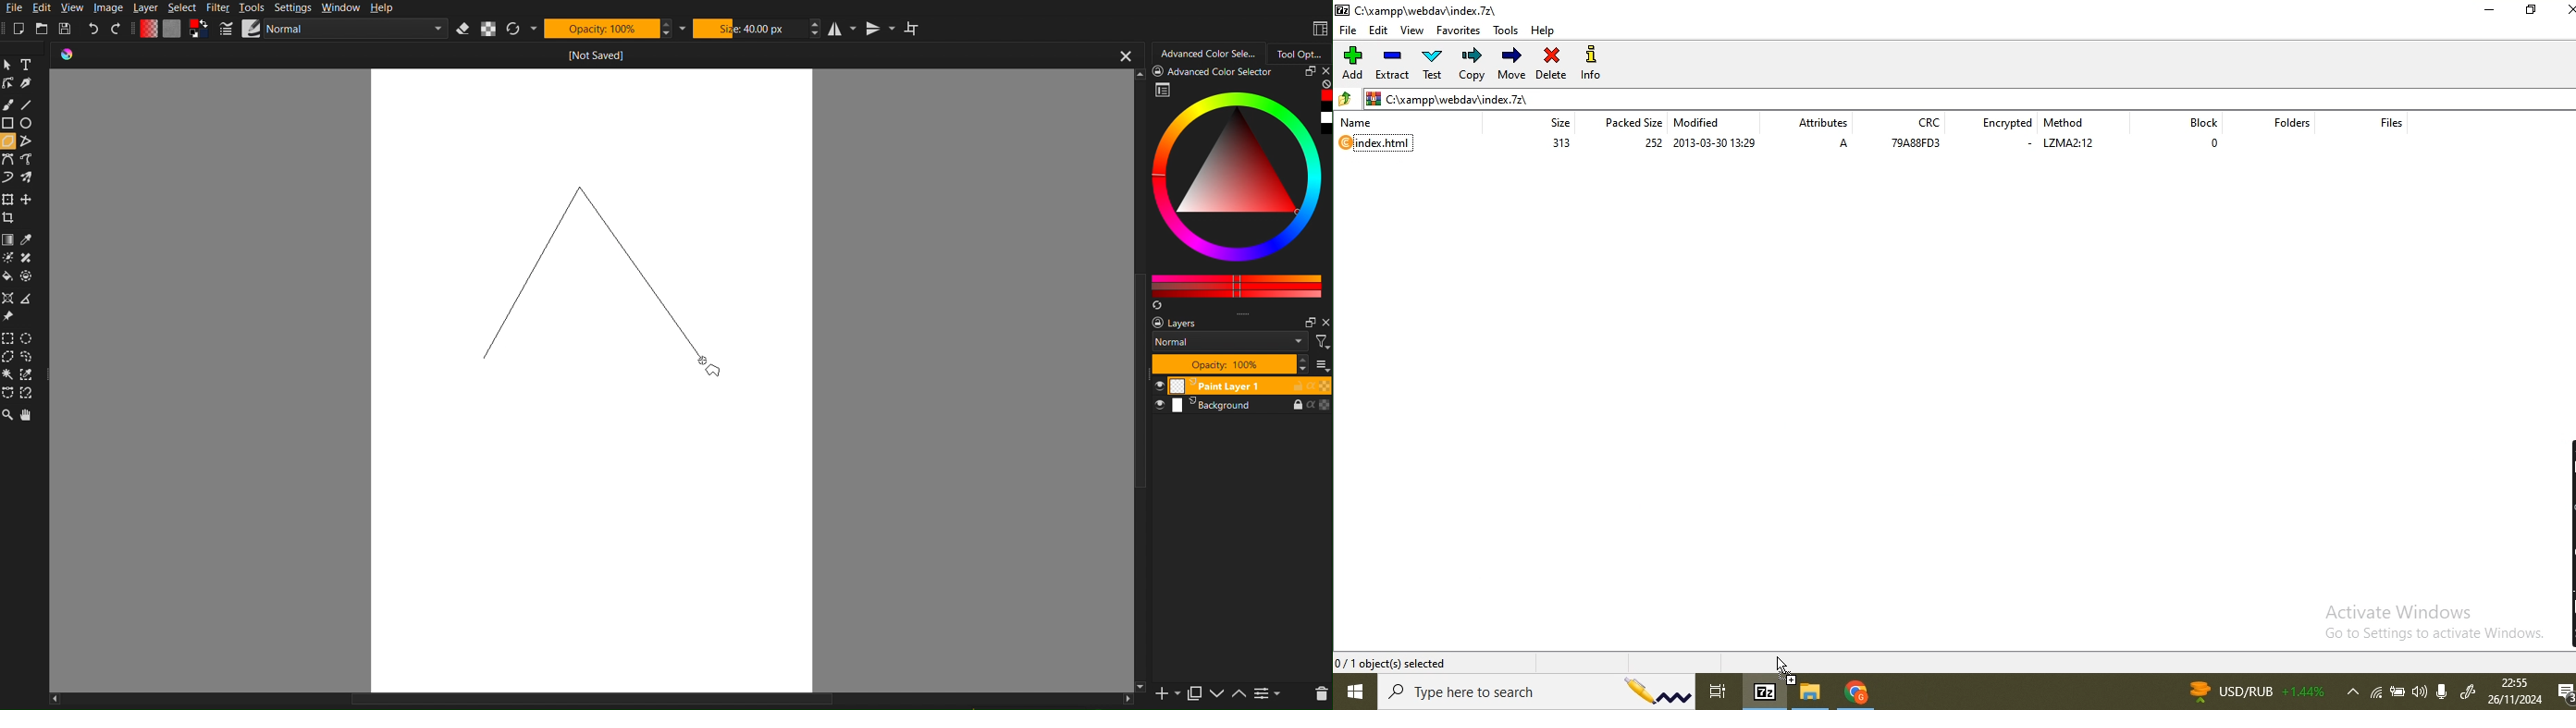 This screenshot has width=2576, height=728. I want to click on smart patch tool, so click(27, 256).